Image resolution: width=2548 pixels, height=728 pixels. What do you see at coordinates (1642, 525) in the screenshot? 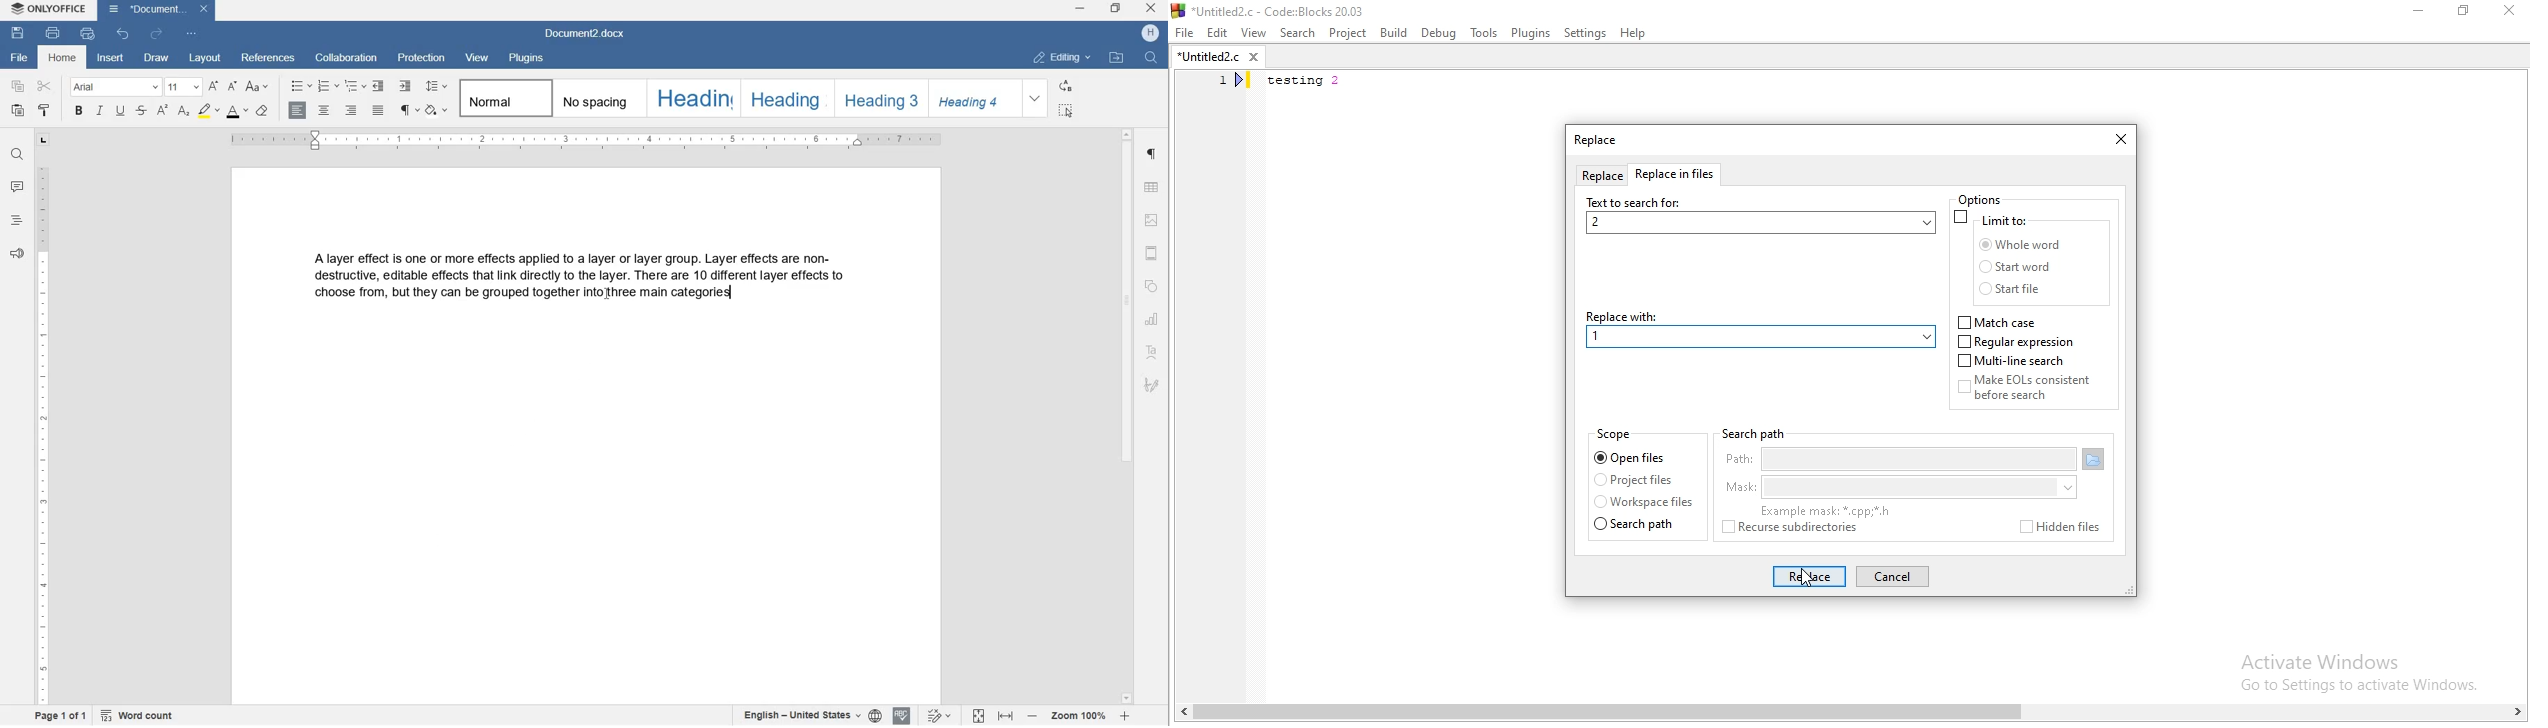
I see `search path` at bounding box center [1642, 525].